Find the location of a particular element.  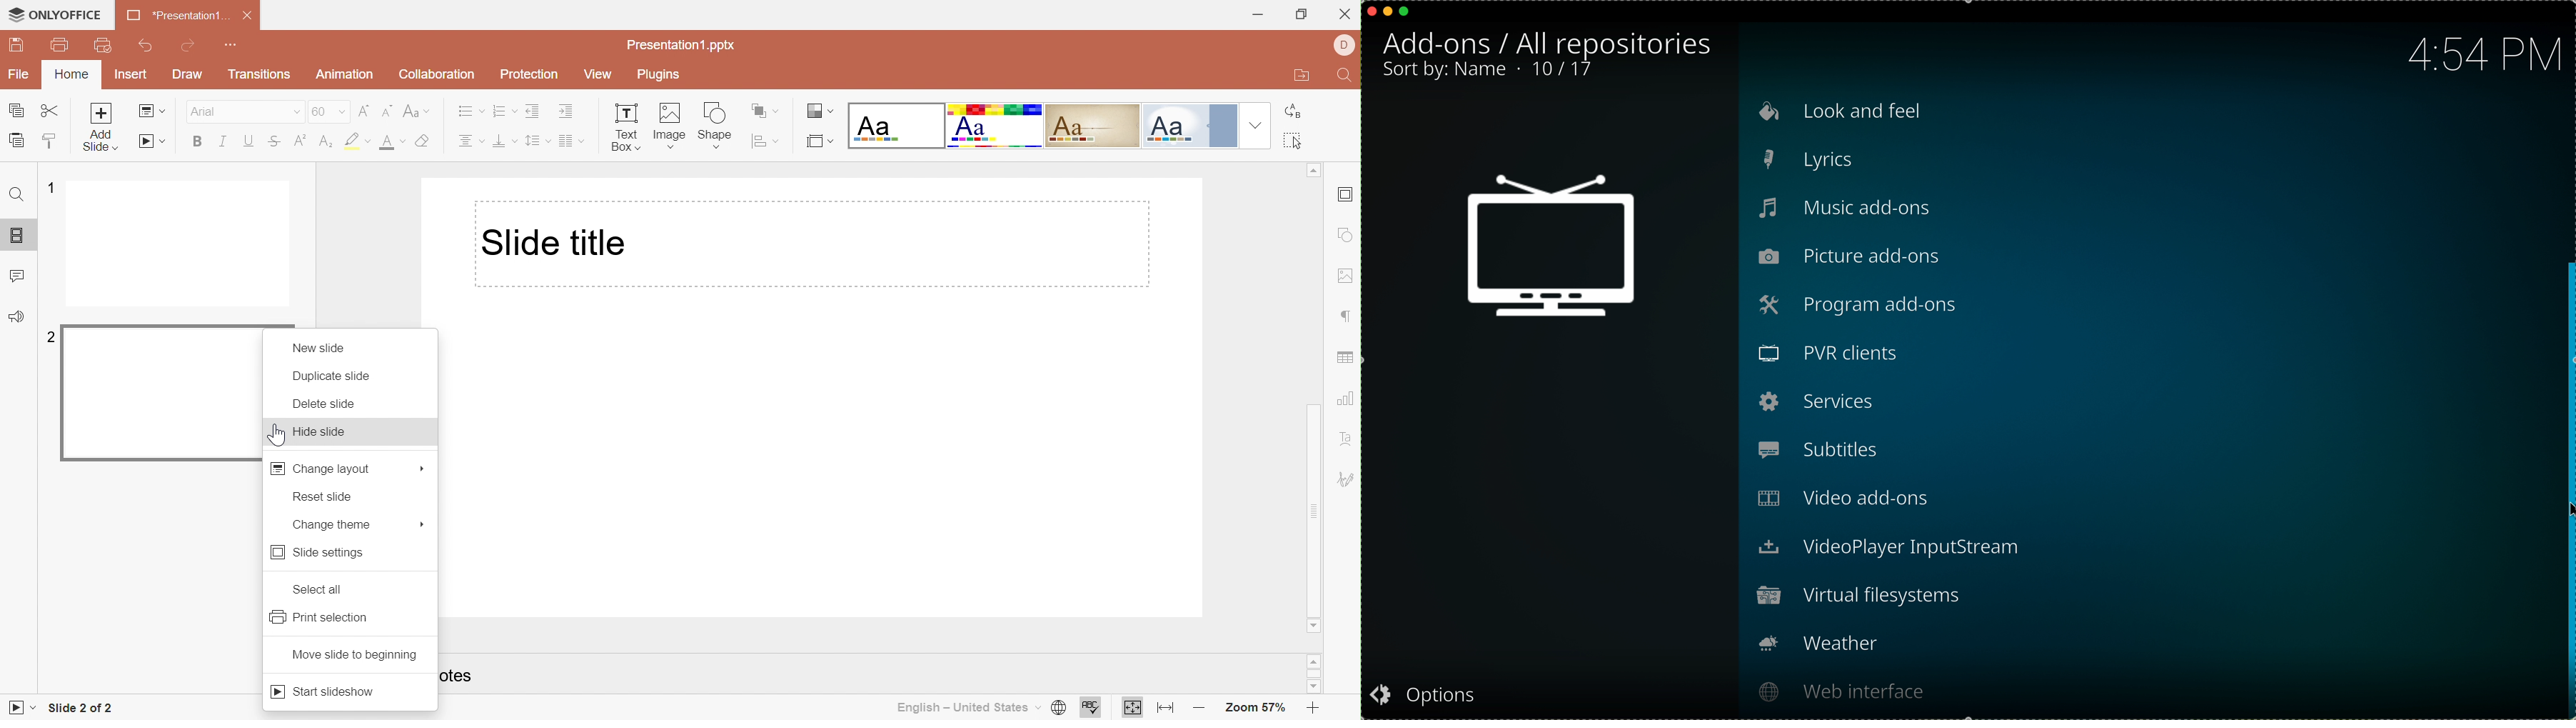

Comments is located at coordinates (21, 277).